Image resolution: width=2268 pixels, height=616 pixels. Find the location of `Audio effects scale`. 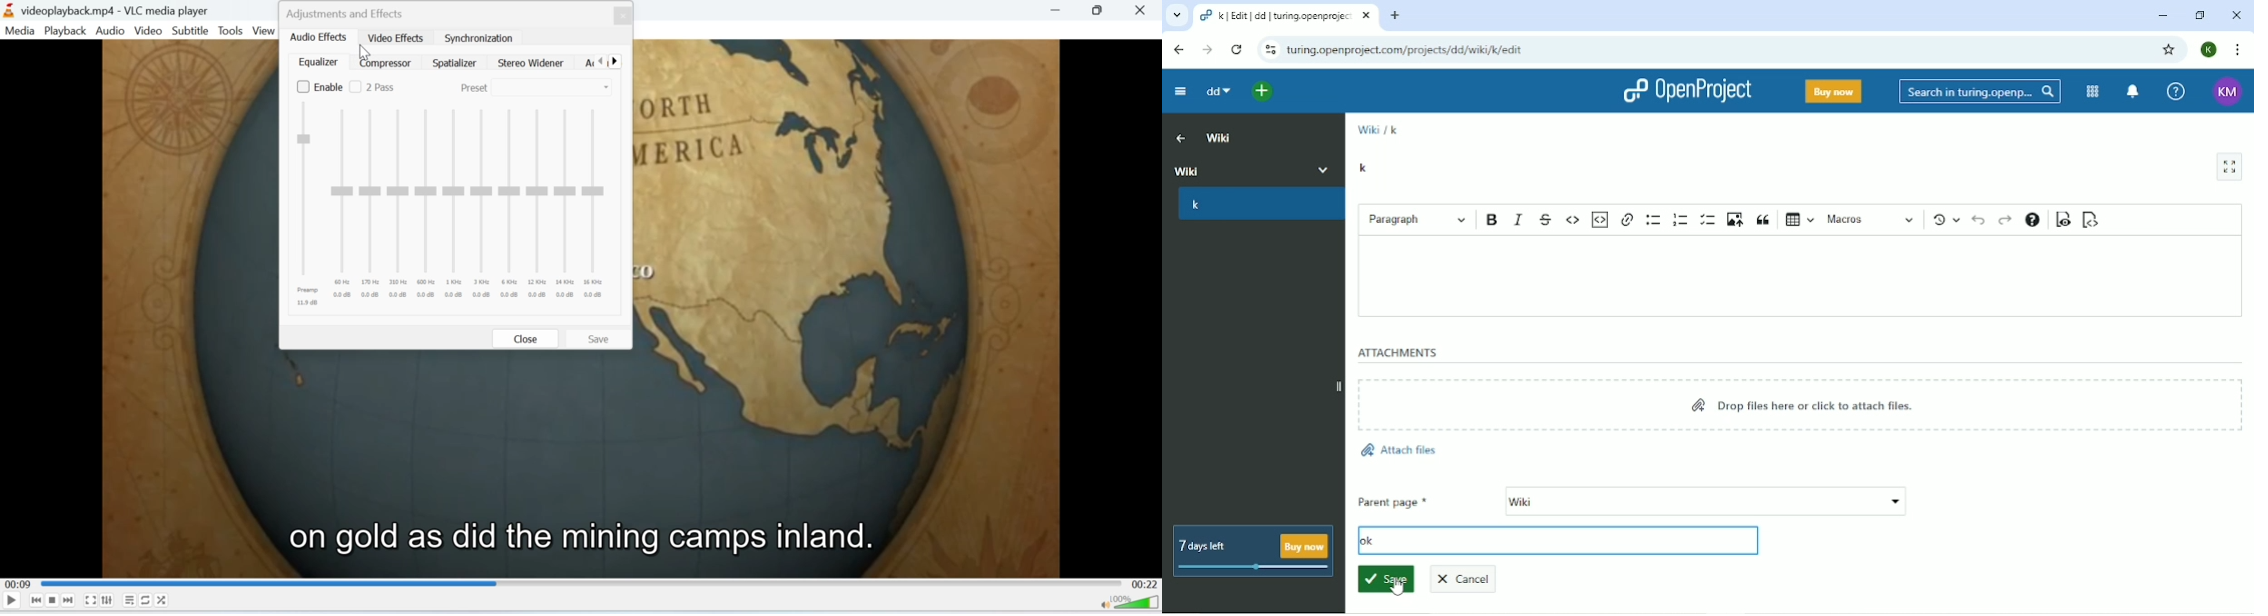

Audio effects scale is located at coordinates (457, 206).